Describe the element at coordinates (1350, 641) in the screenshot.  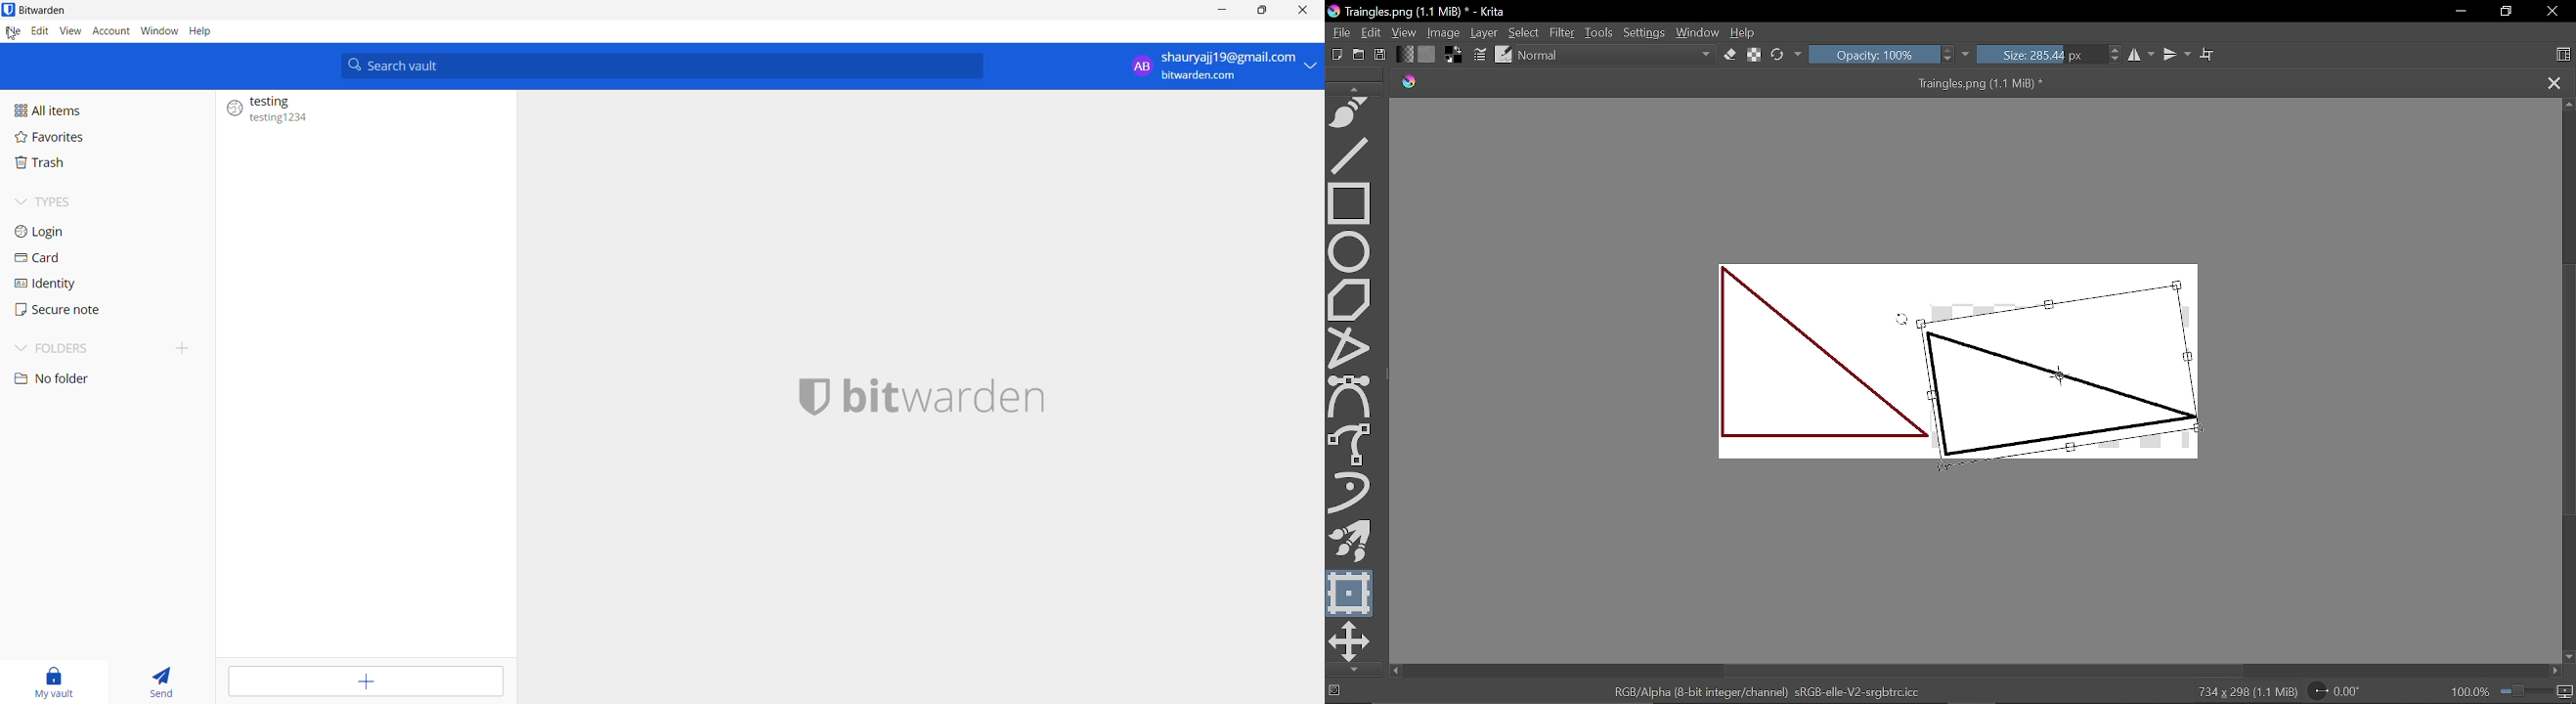
I see `Move a layer` at that location.